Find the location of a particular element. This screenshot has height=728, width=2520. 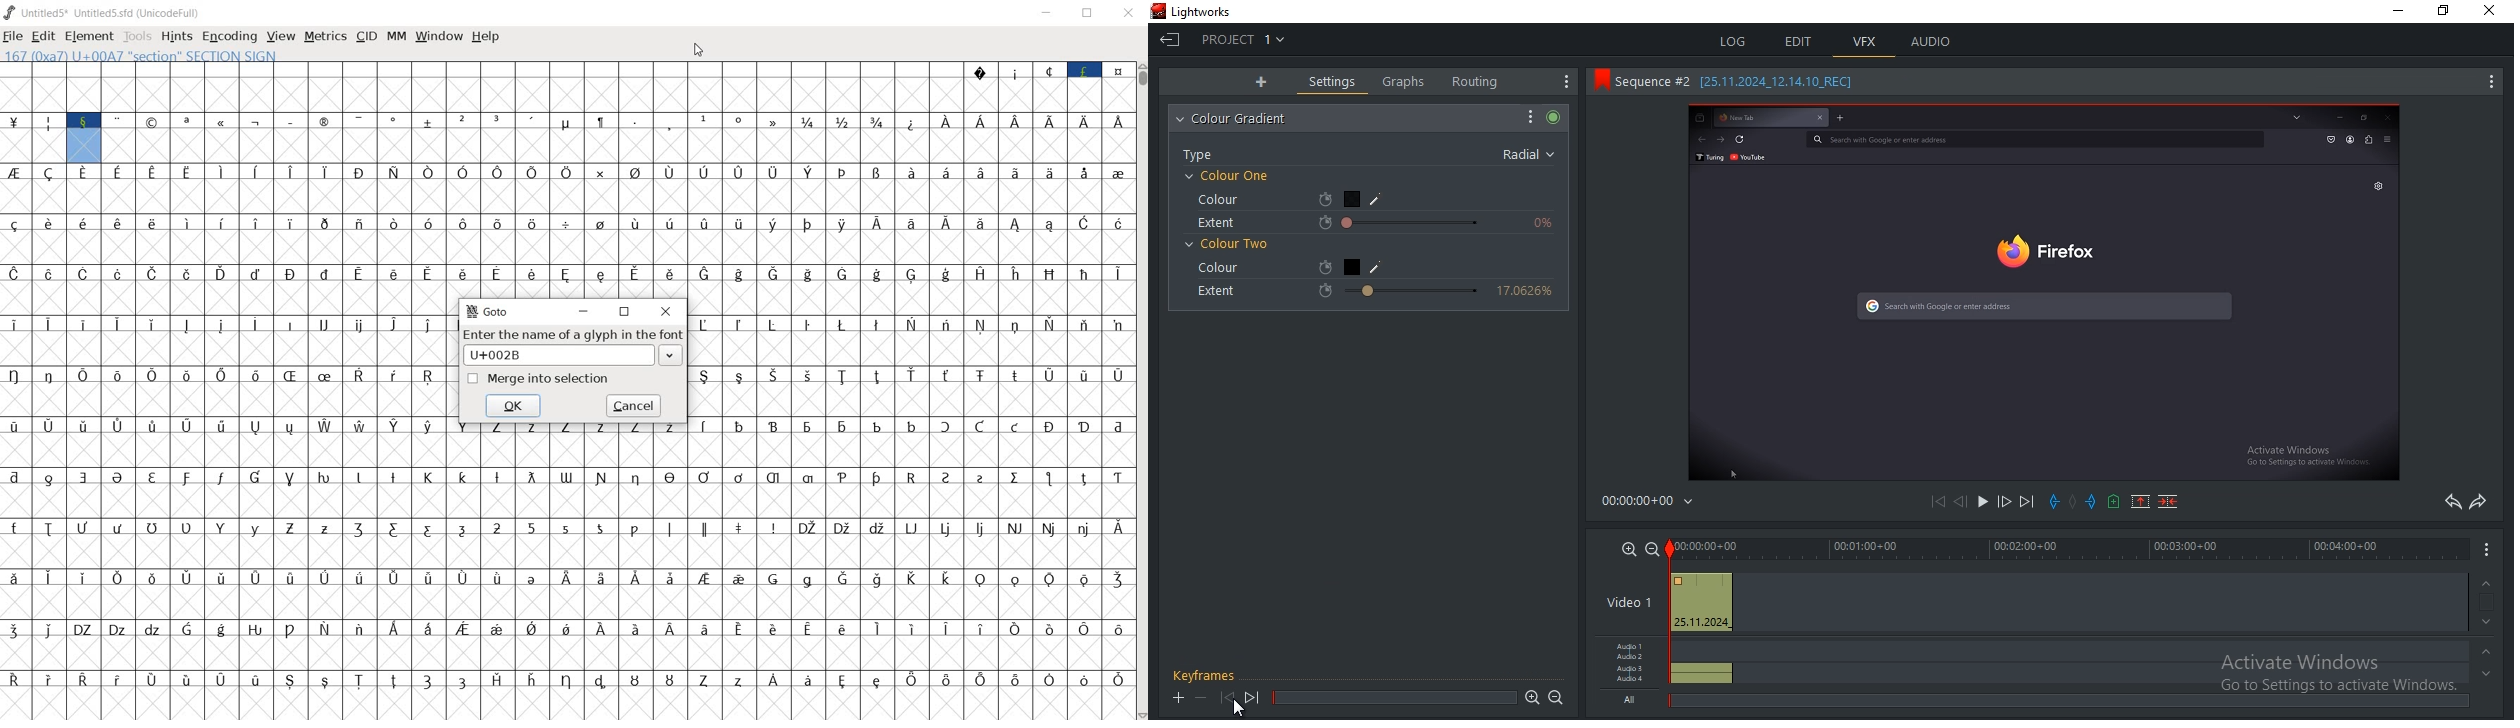

Latin extended characters is located at coordinates (156, 442).